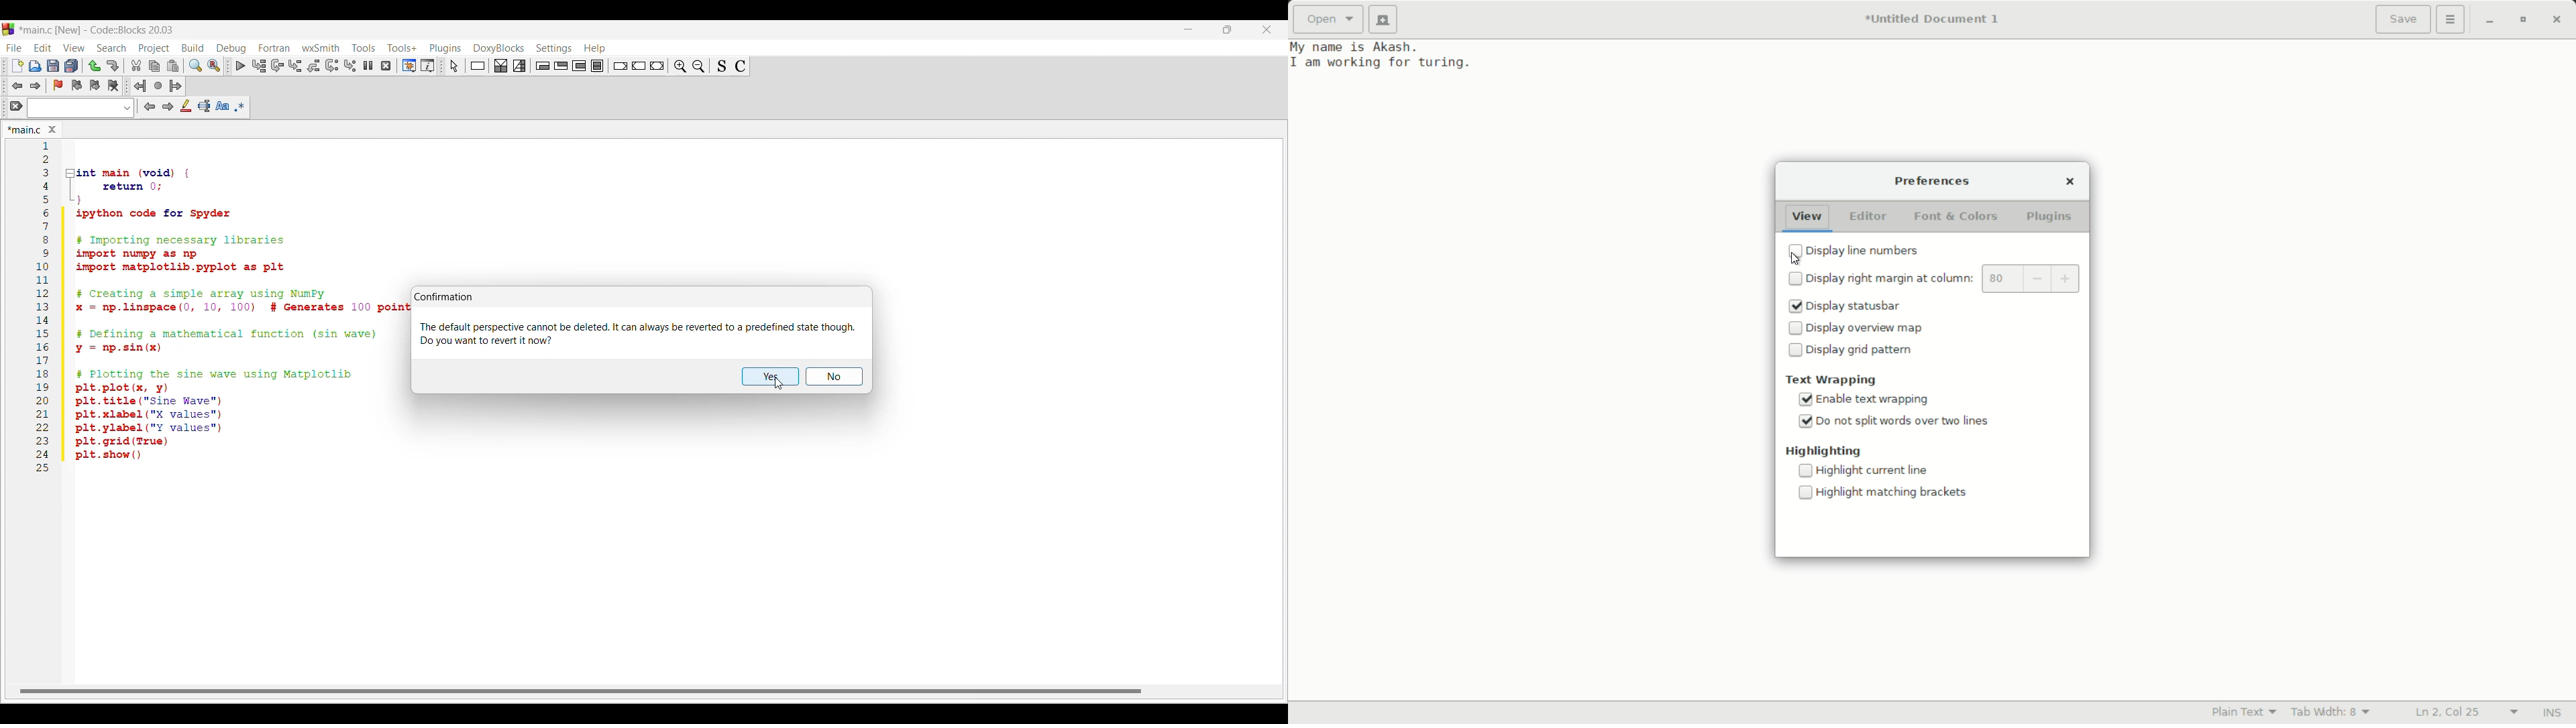 The image size is (2576, 728). What do you see at coordinates (155, 49) in the screenshot?
I see `Project menu` at bounding box center [155, 49].